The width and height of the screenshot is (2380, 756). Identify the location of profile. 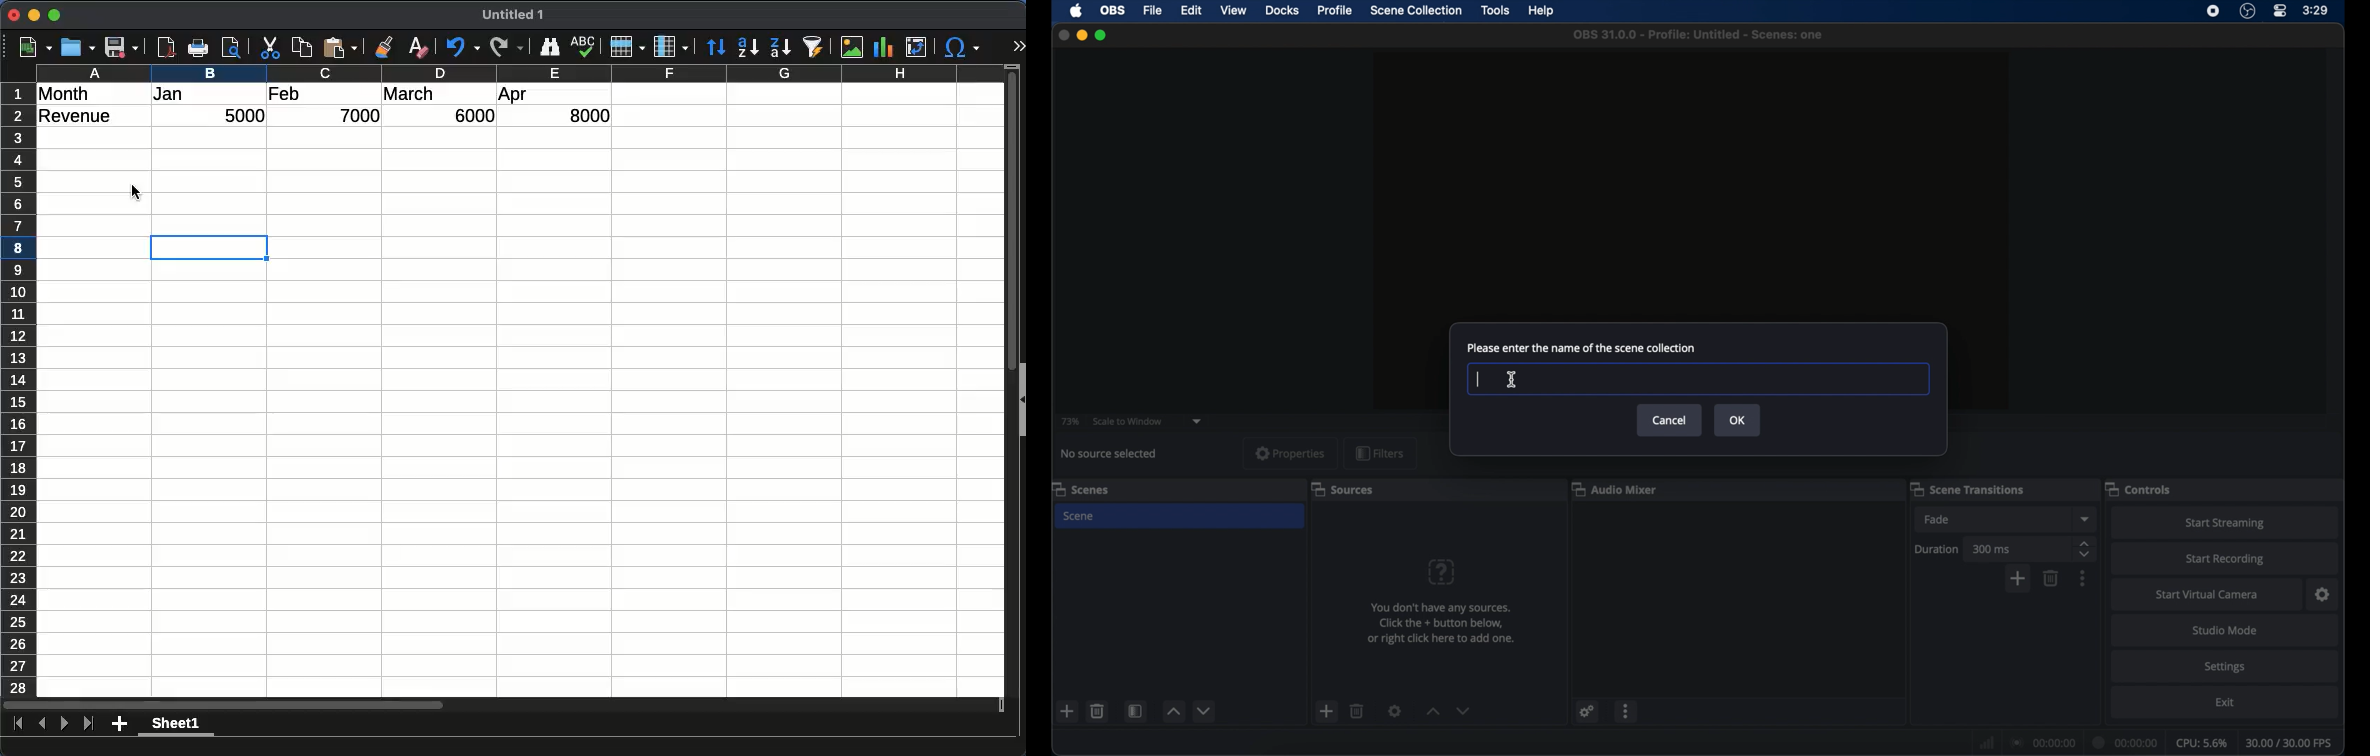
(1335, 10).